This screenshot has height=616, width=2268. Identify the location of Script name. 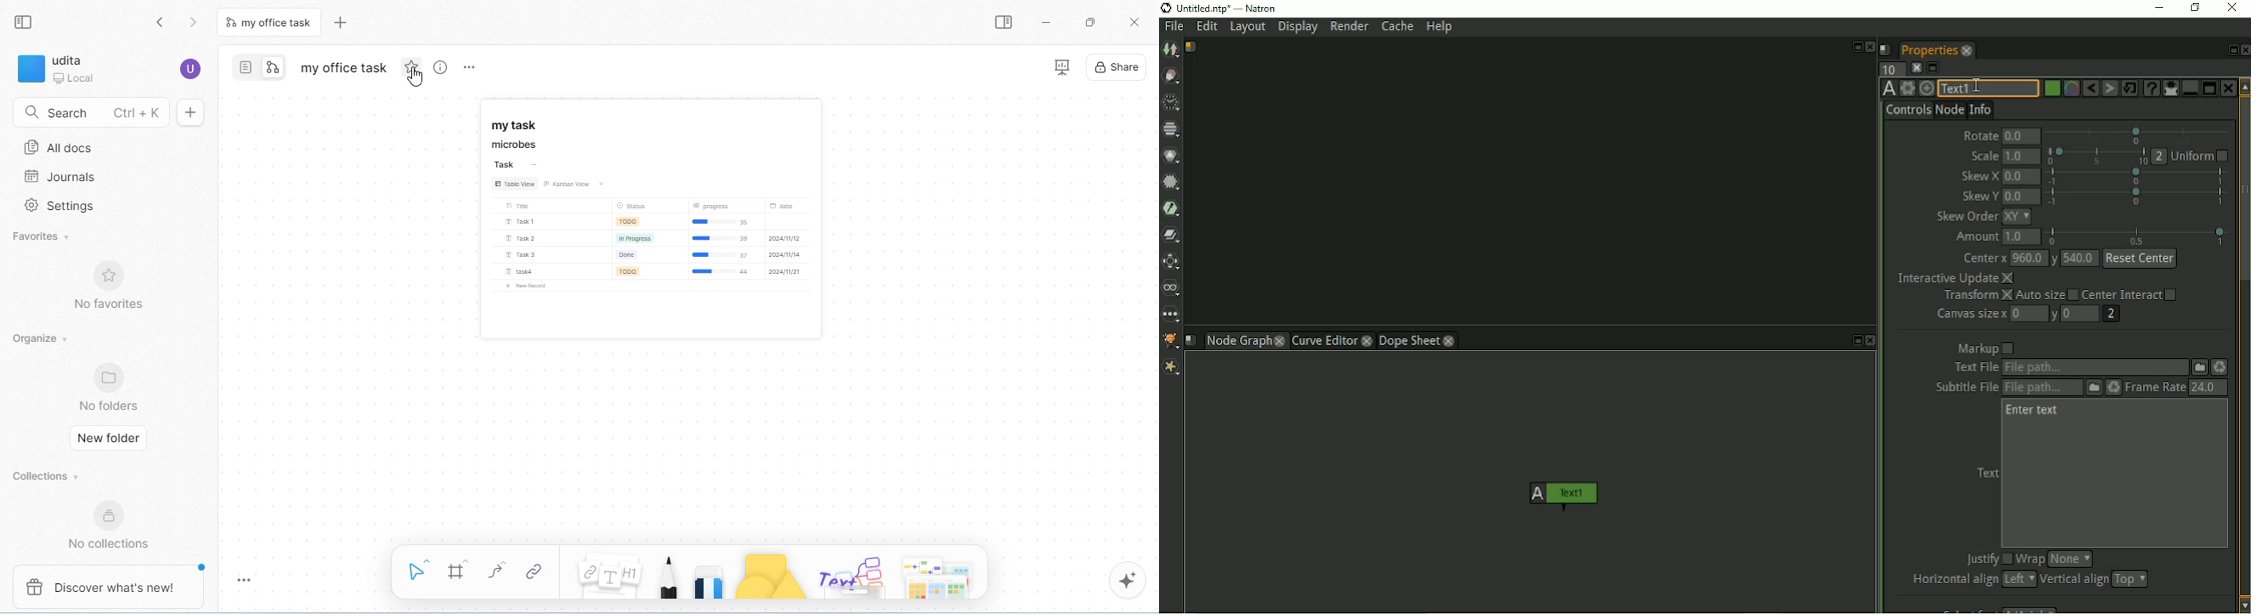
(1191, 340).